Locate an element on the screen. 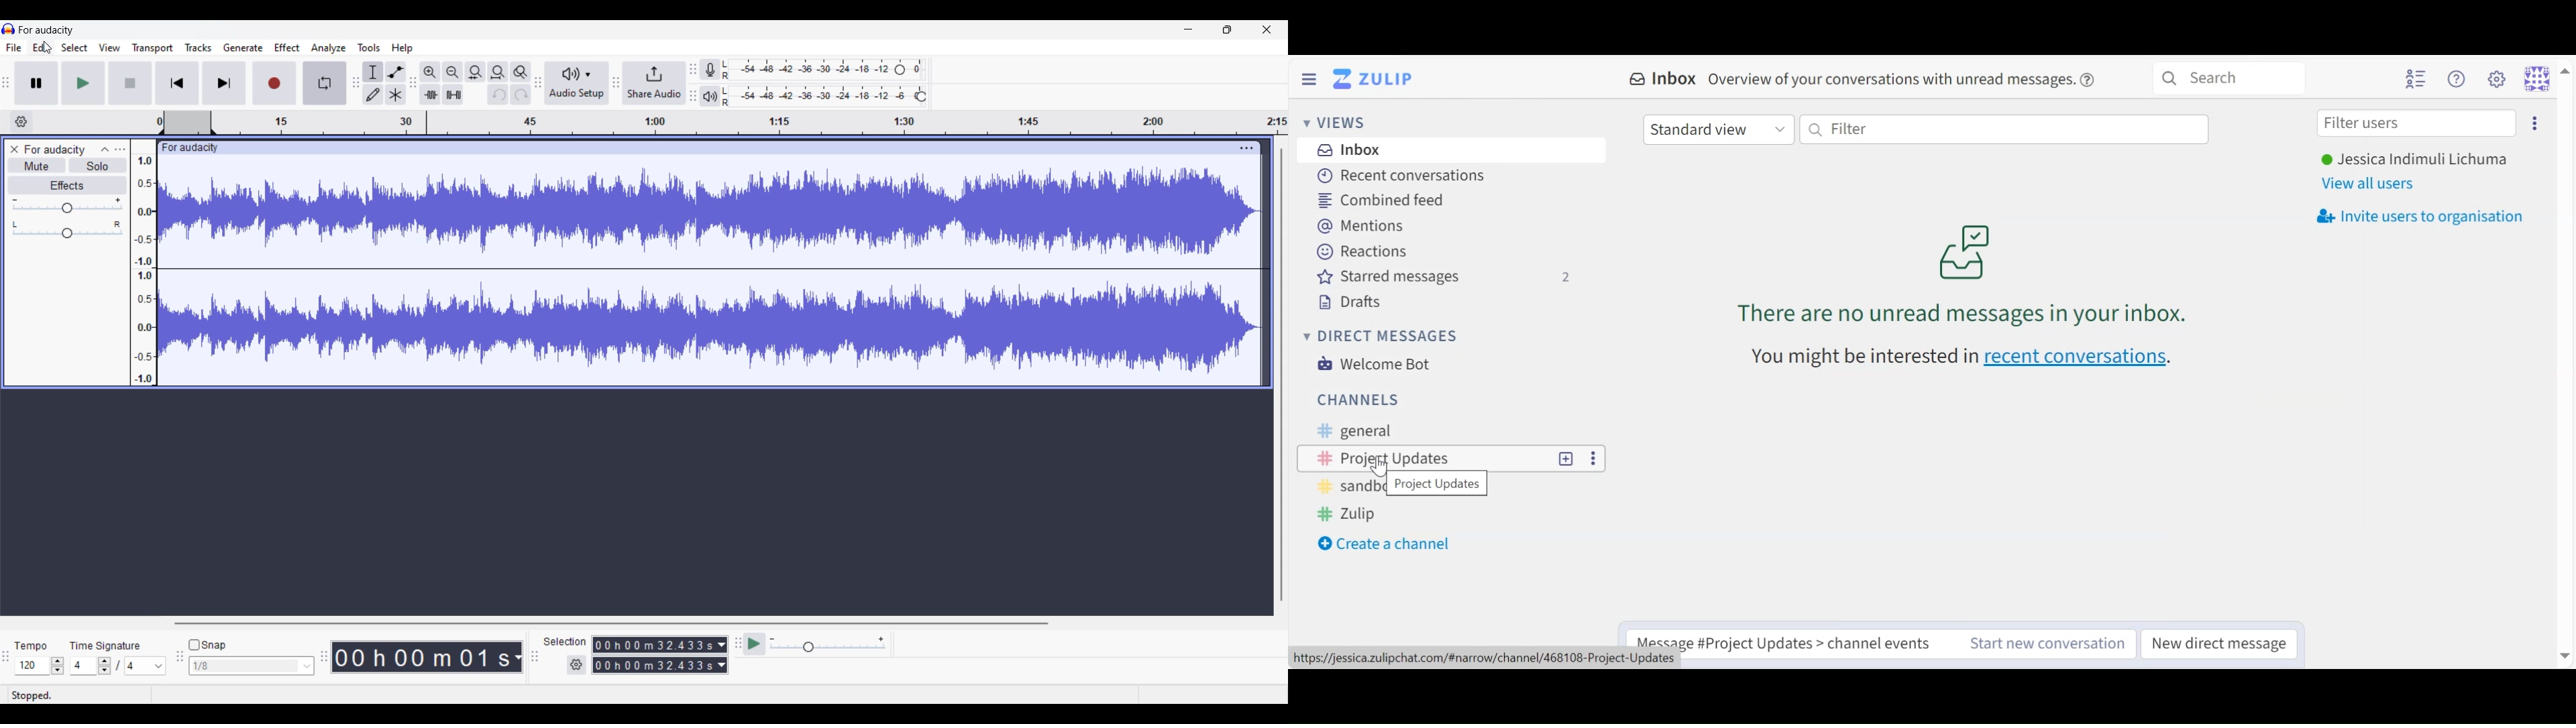 Image resolution: width=2576 pixels, height=728 pixels. Invite users to oragnisation is located at coordinates (2426, 217).